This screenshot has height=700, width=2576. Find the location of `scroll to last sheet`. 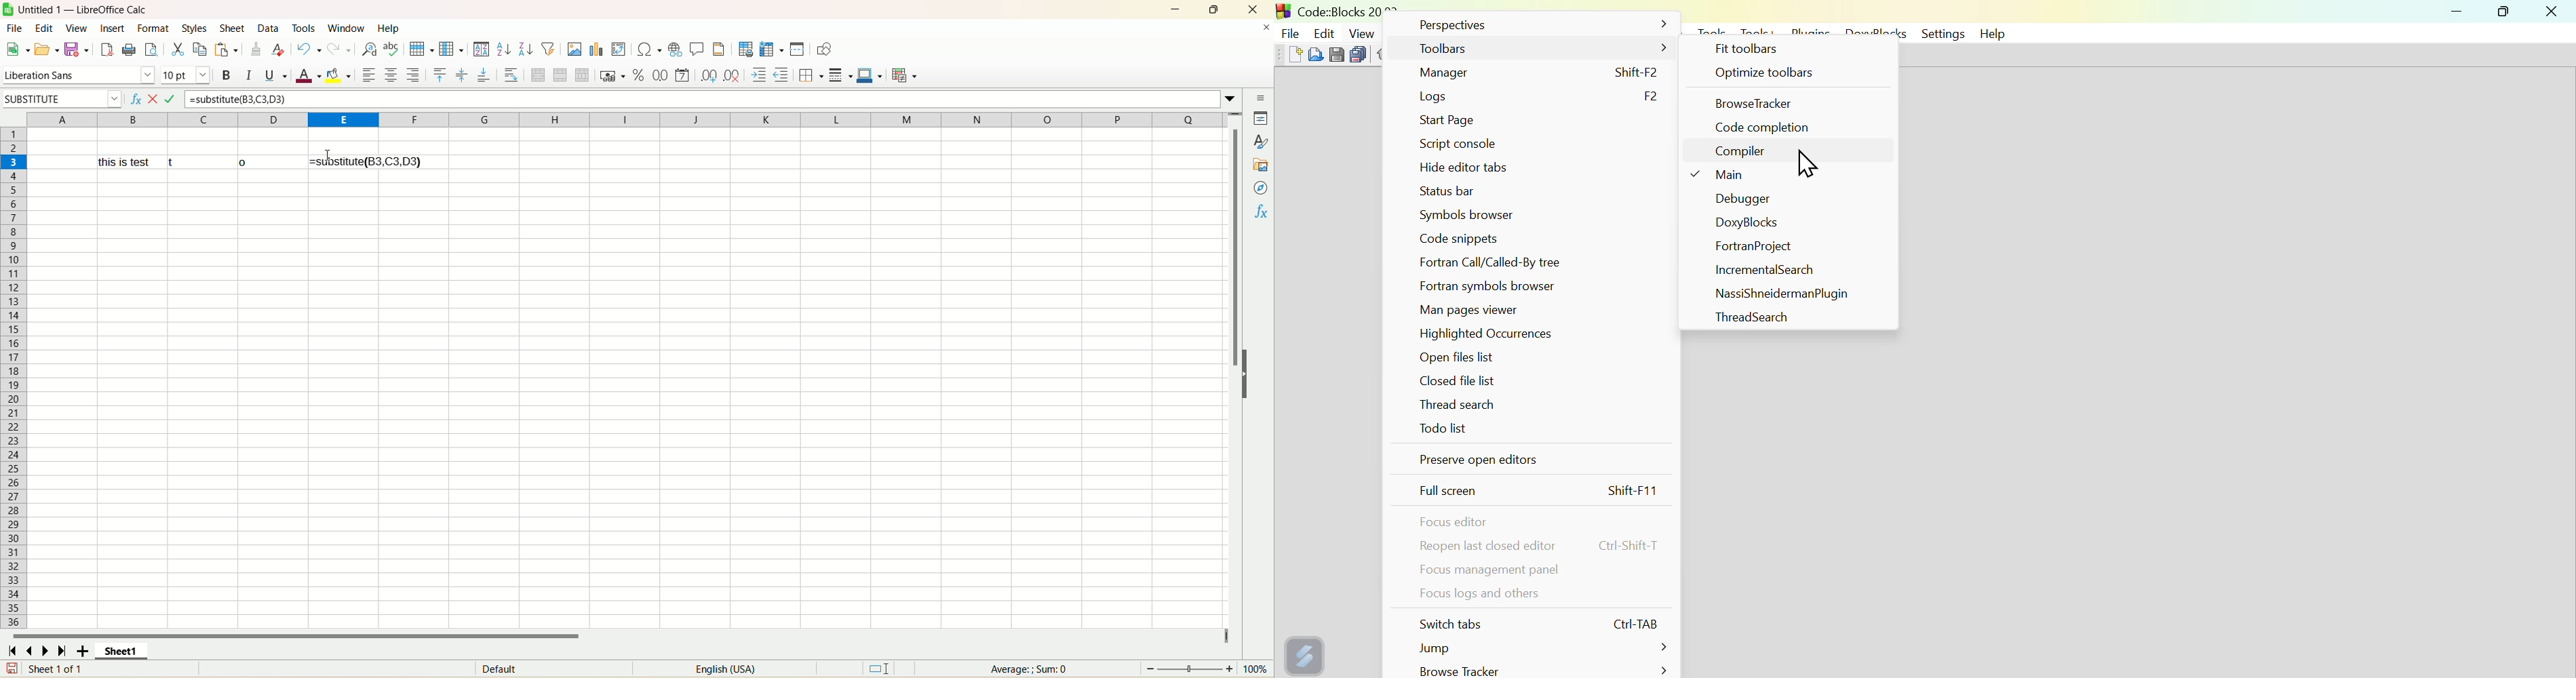

scroll to last sheet is located at coordinates (59, 647).